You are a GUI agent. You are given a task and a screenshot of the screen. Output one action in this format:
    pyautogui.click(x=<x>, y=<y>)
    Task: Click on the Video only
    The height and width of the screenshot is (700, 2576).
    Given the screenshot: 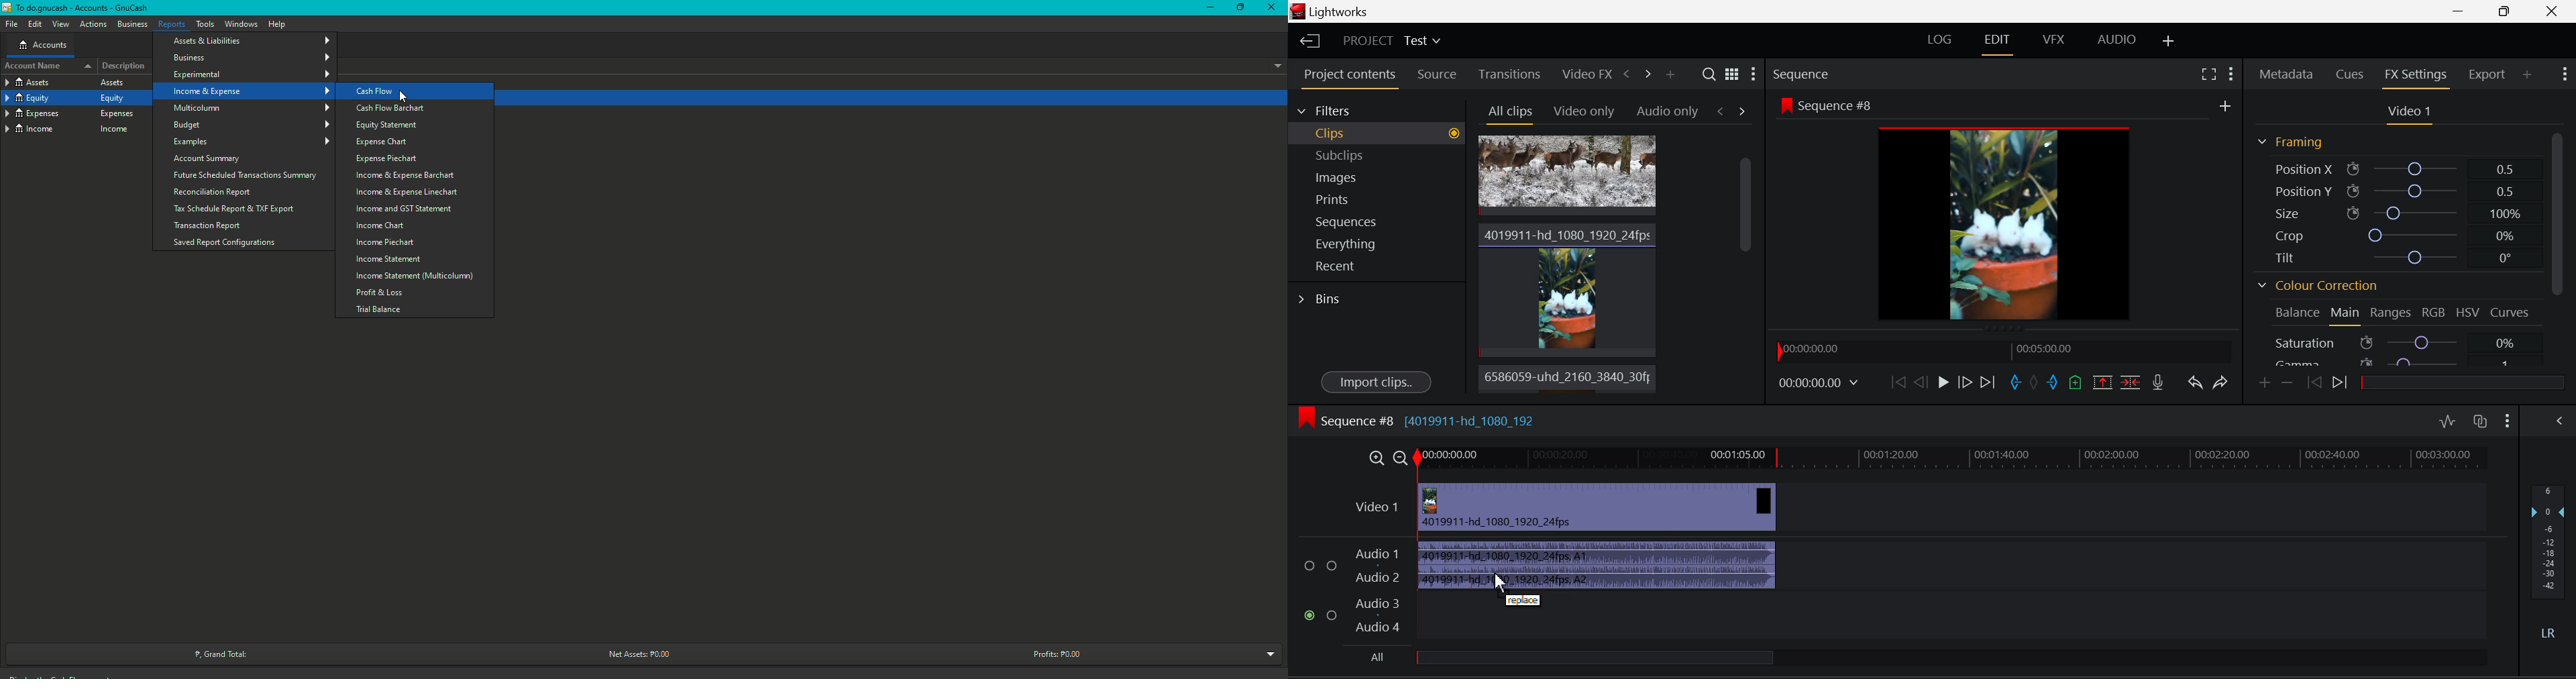 What is the action you would take?
    pyautogui.click(x=1582, y=110)
    